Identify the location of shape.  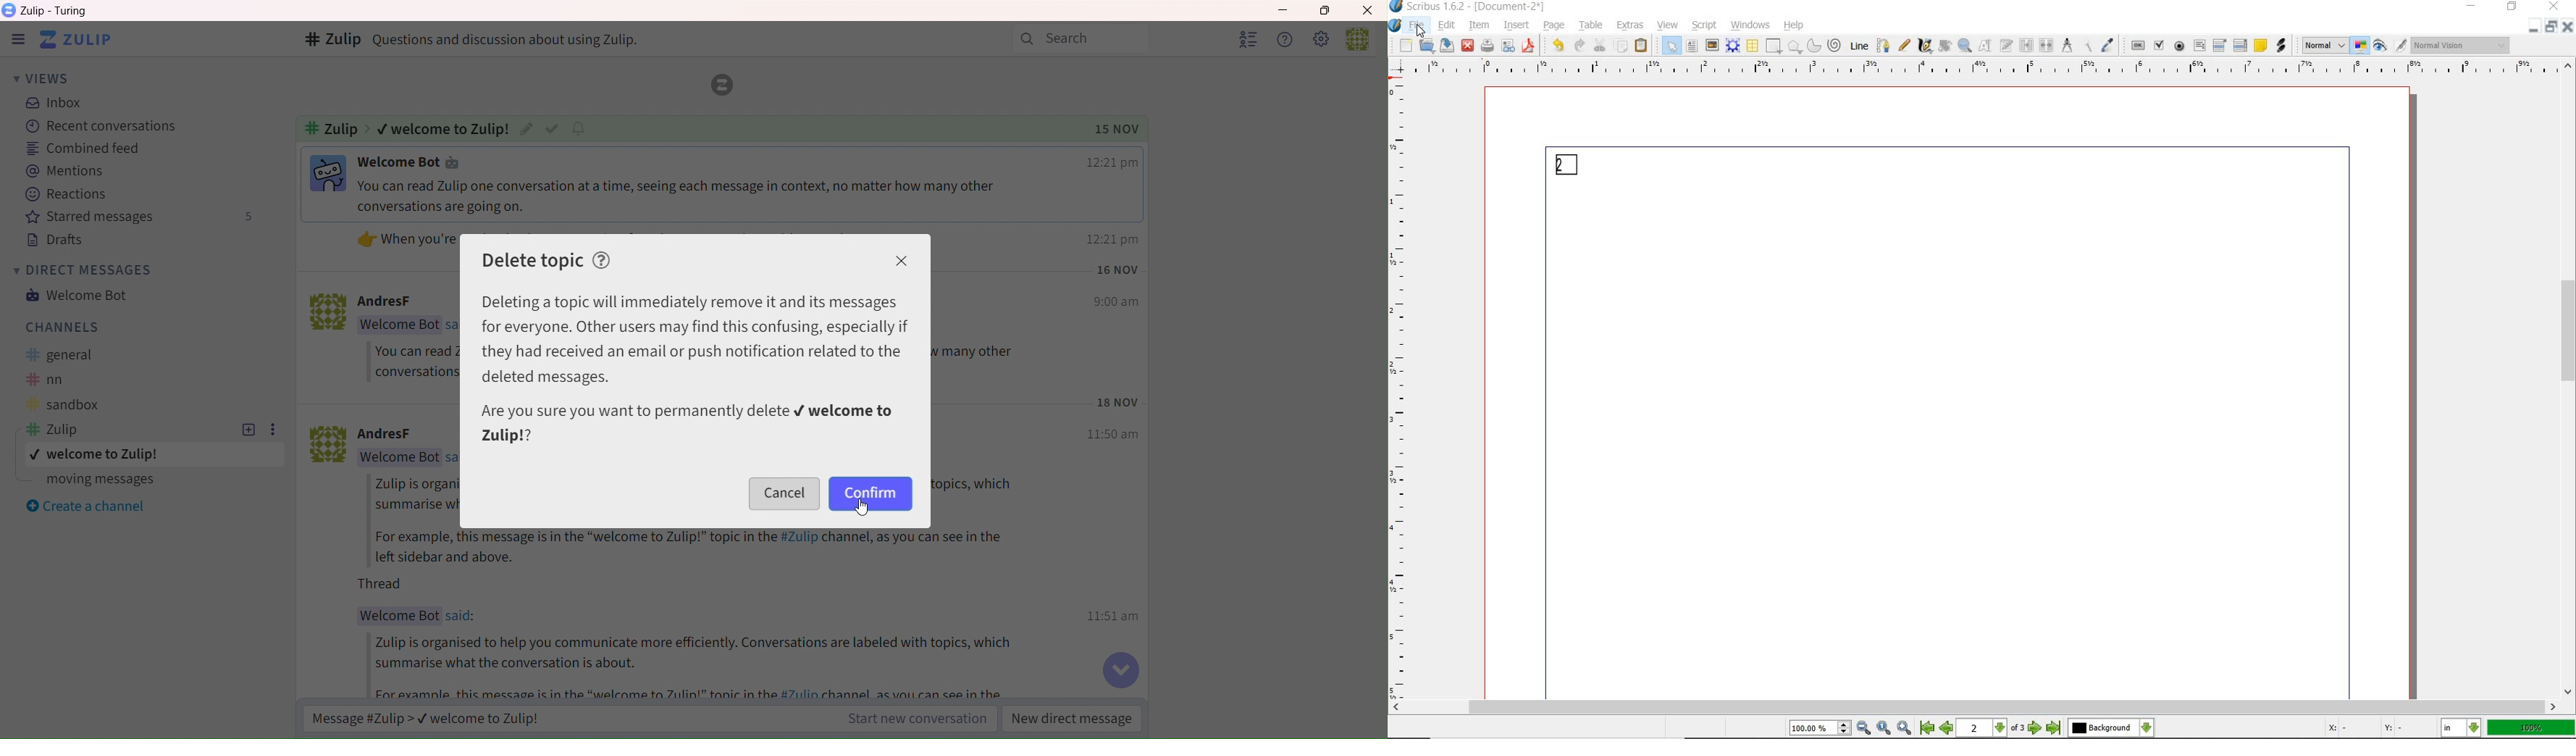
(1772, 47).